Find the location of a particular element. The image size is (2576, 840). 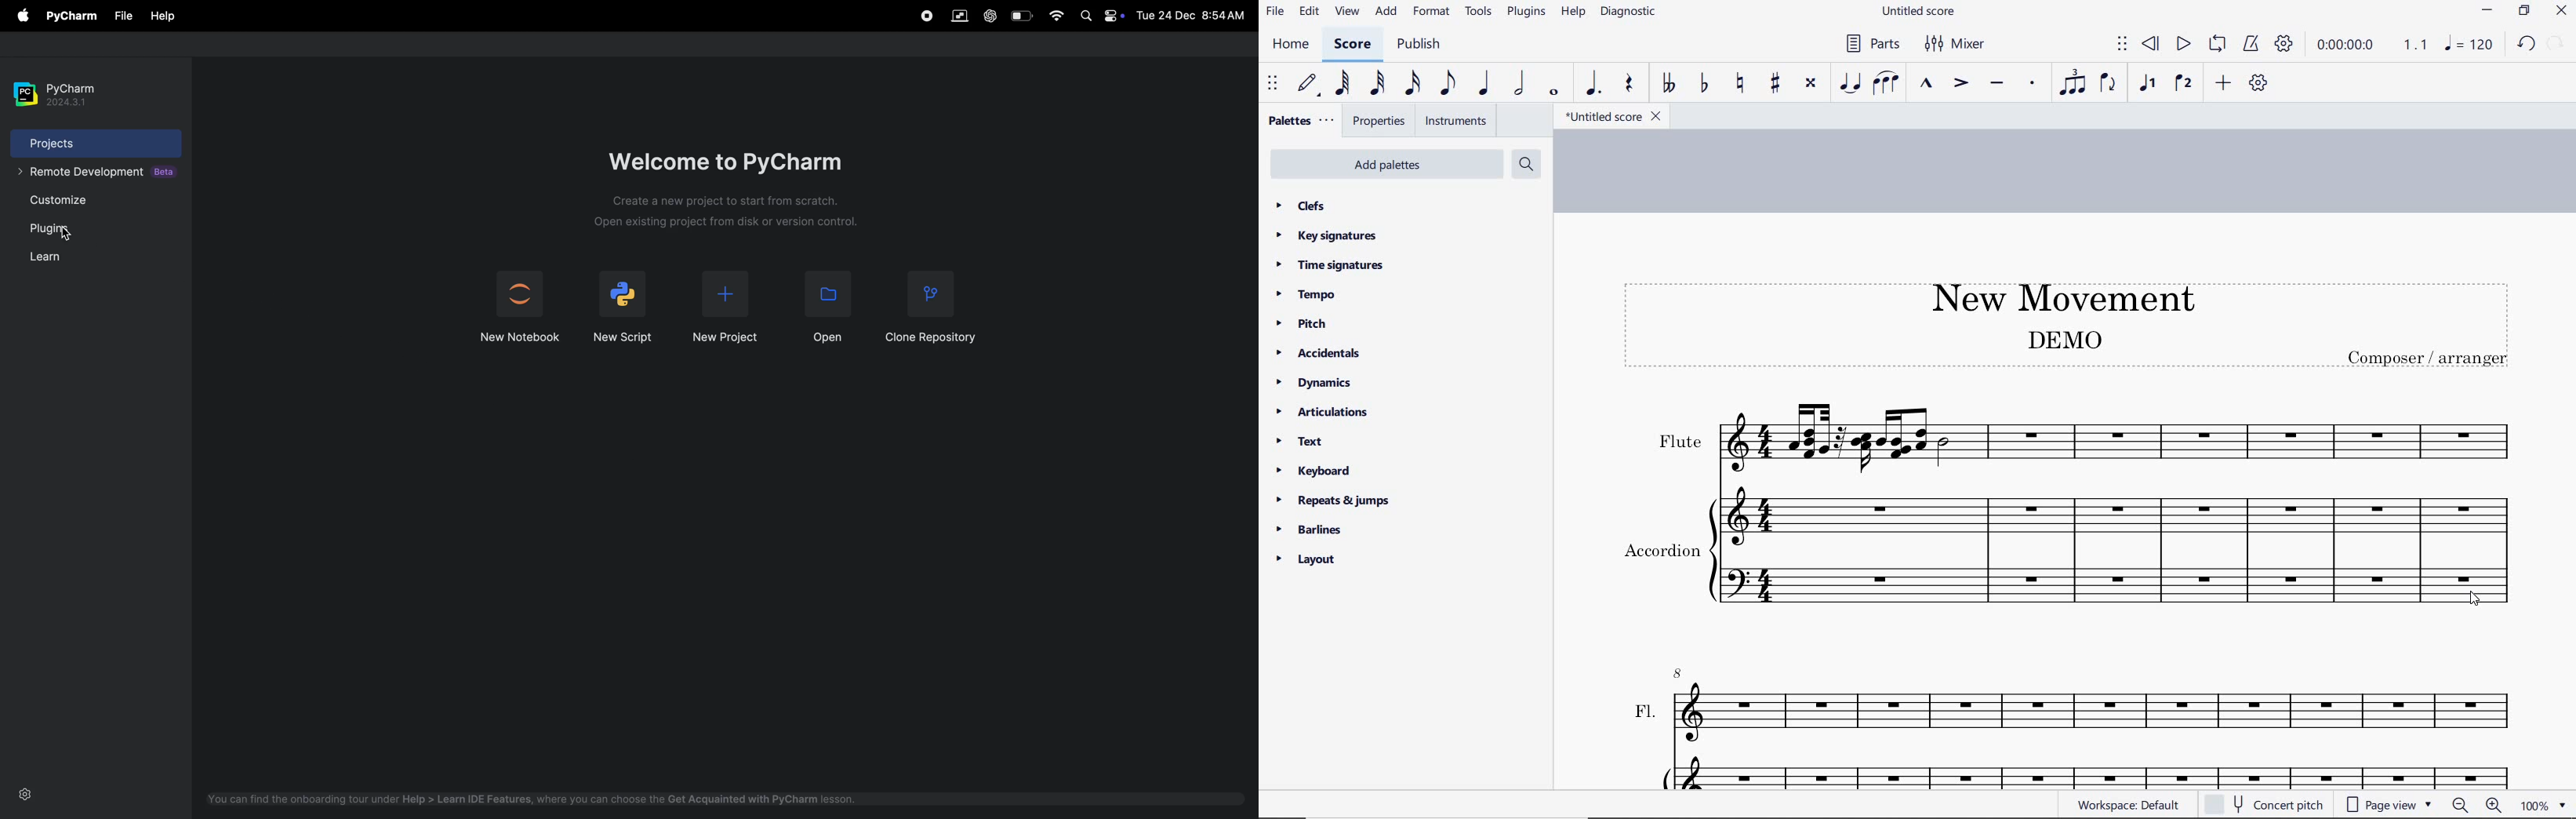

toggle natural is located at coordinates (1742, 84).